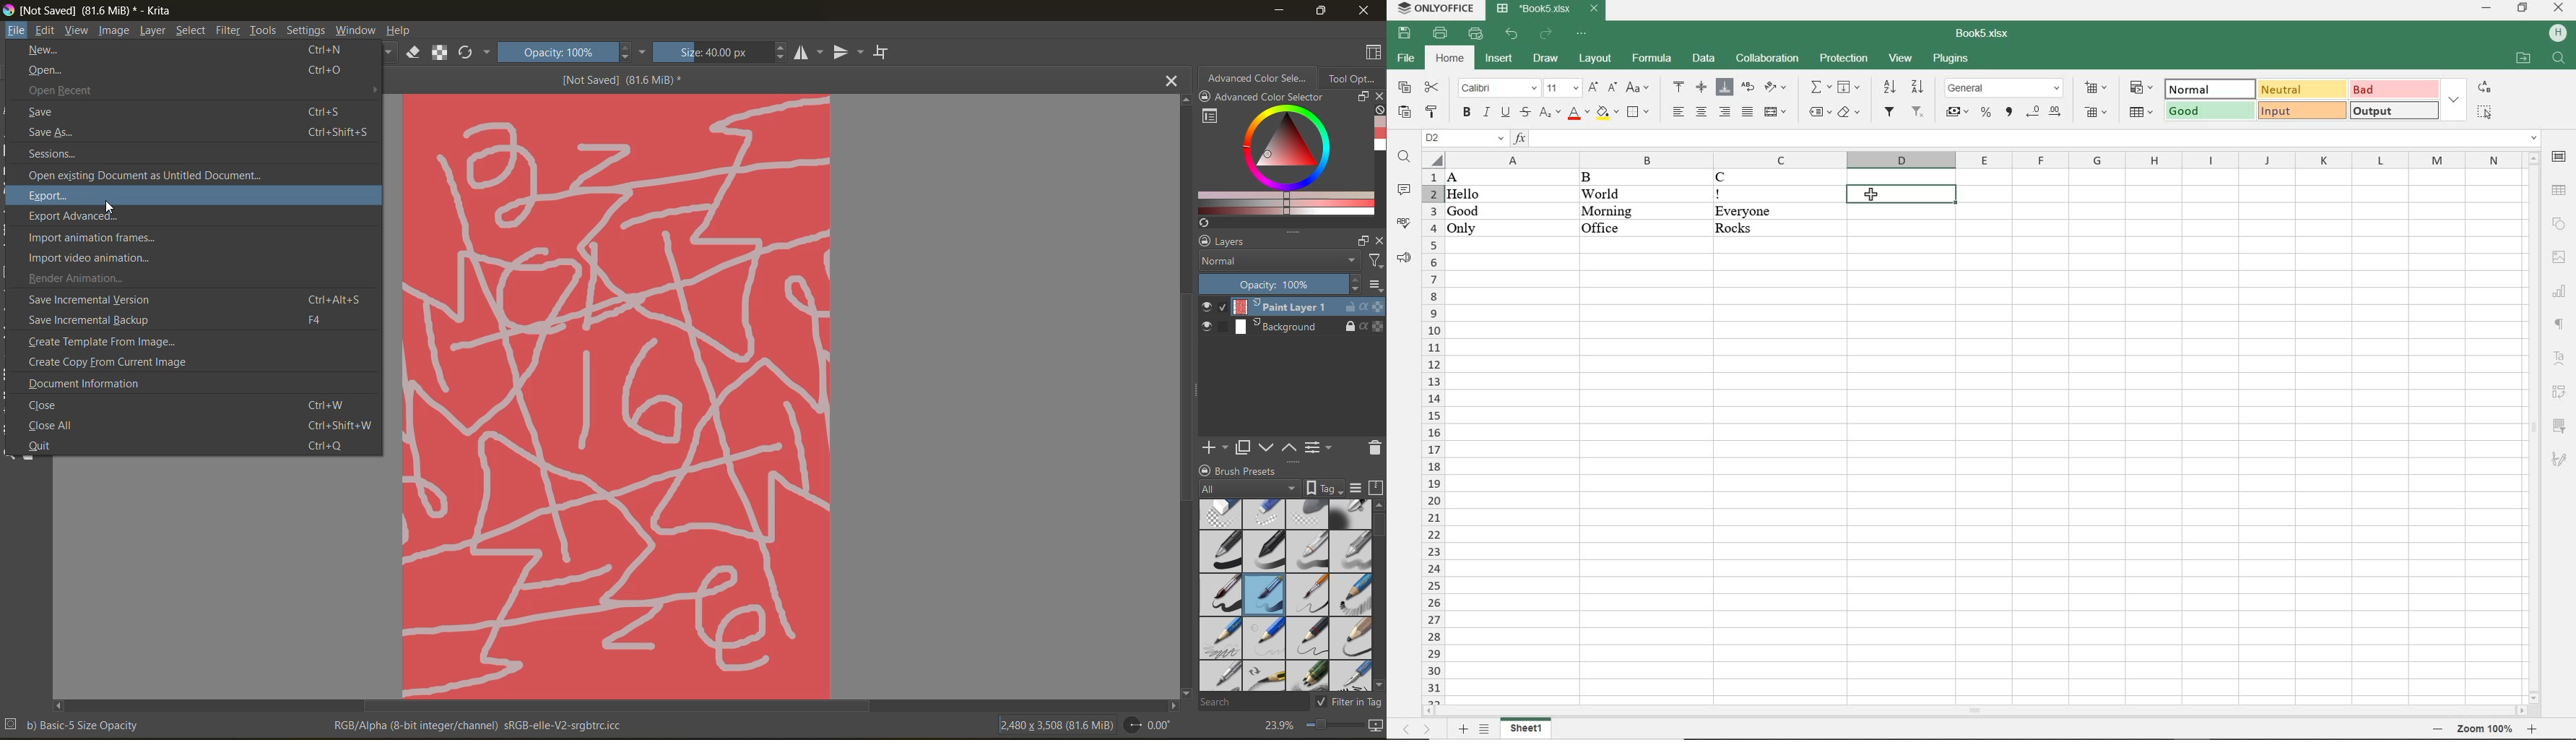 This screenshot has height=756, width=2576. Describe the element at coordinates (1322, 447) in the screenshot. I see `view/change layer` at that location.